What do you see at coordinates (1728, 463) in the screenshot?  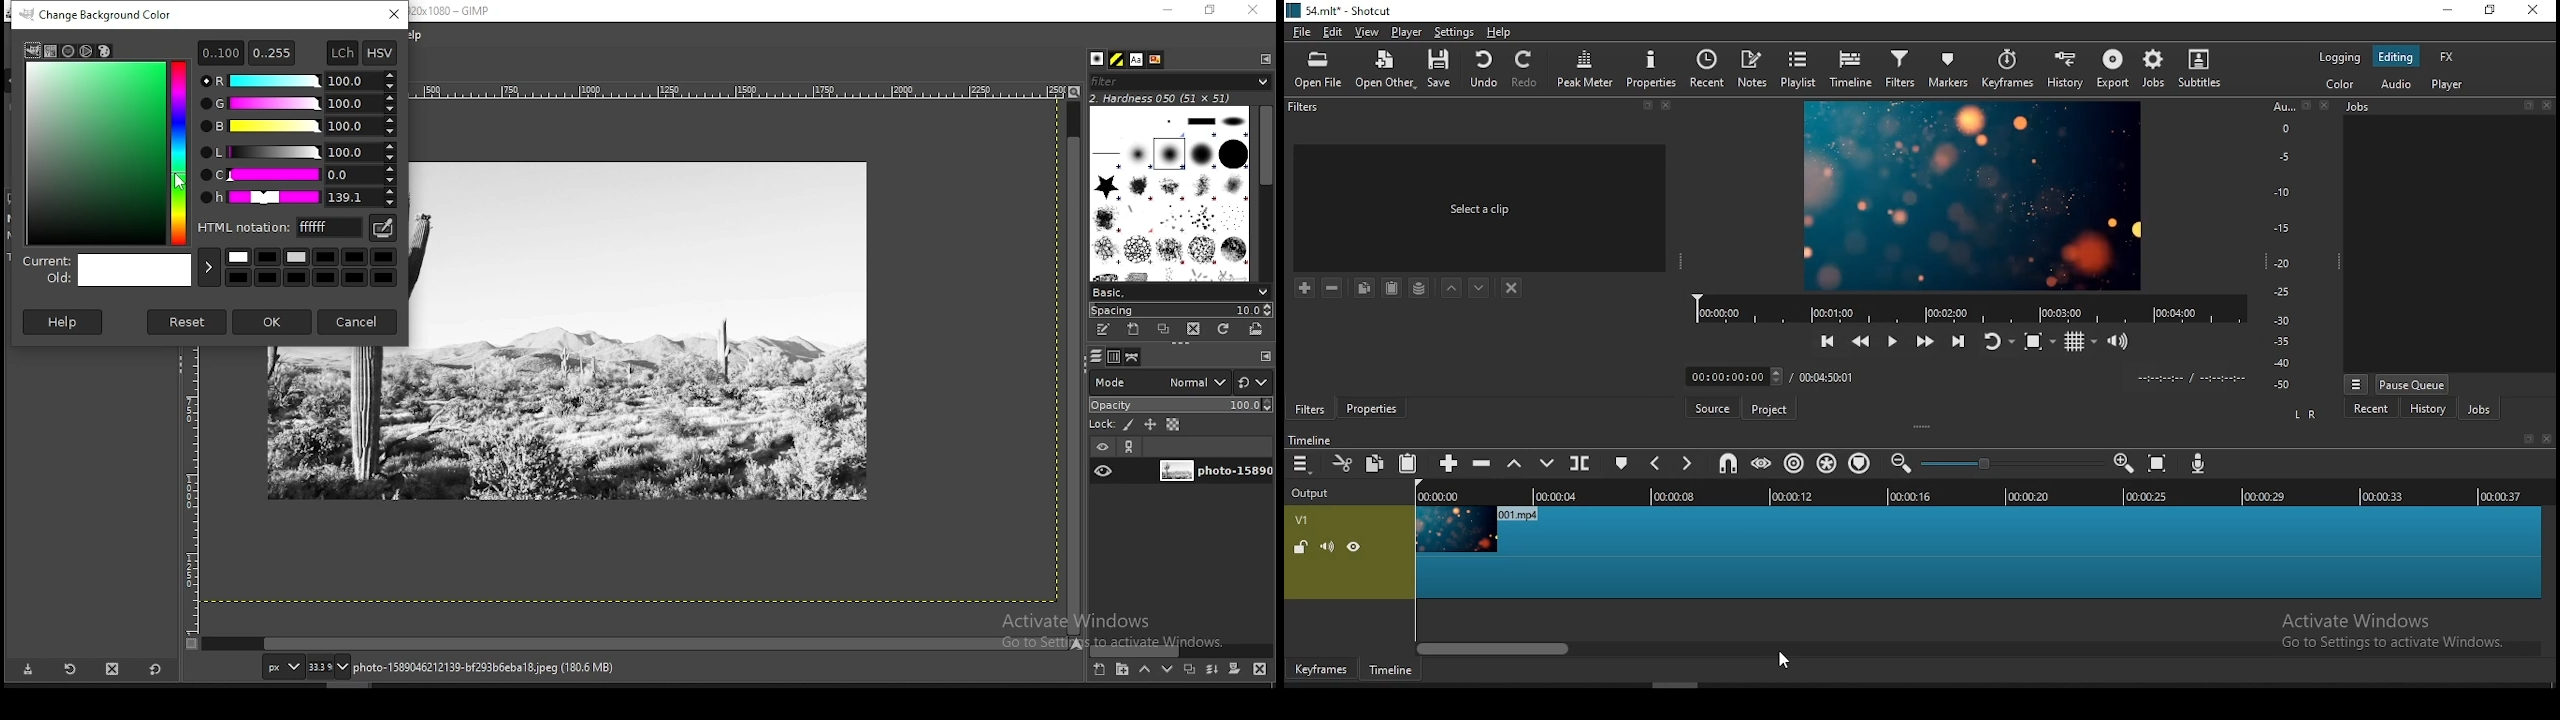 I see `snap` at bounding box center [1728, 463].